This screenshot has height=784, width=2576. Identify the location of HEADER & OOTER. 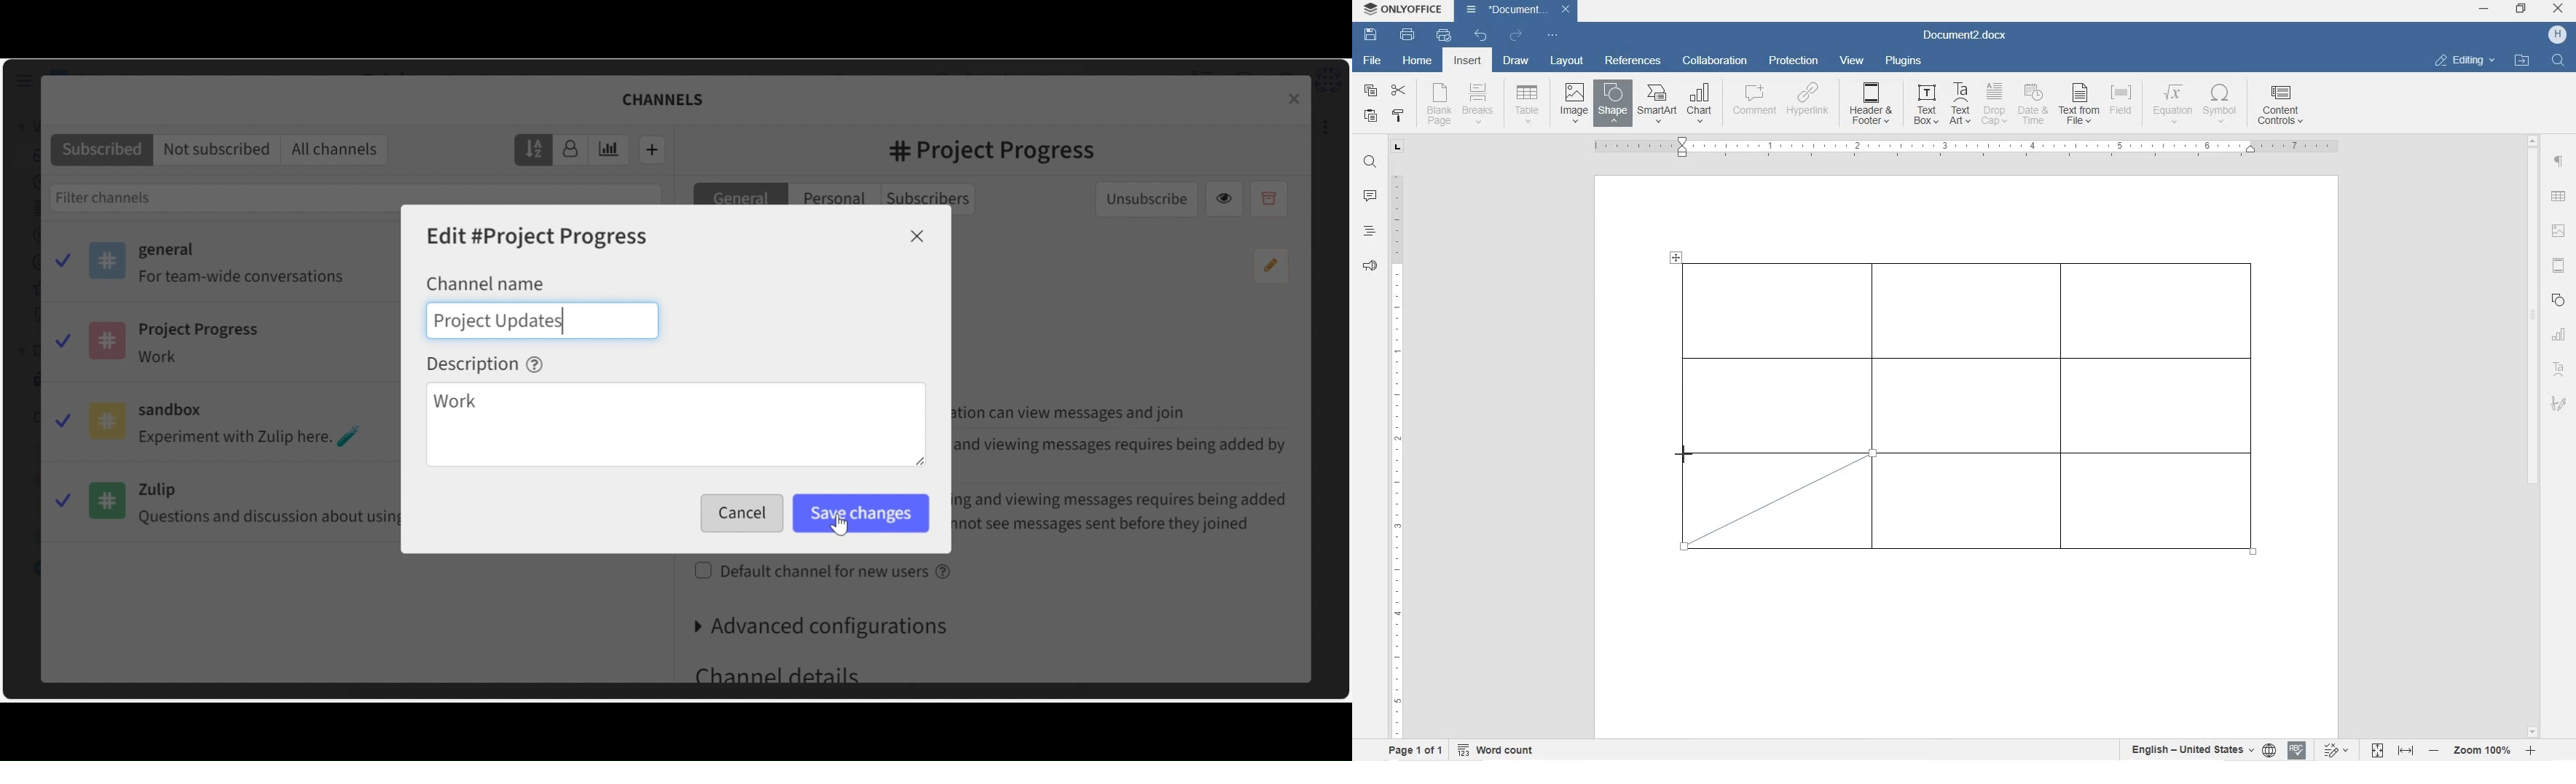
(1872, 104).